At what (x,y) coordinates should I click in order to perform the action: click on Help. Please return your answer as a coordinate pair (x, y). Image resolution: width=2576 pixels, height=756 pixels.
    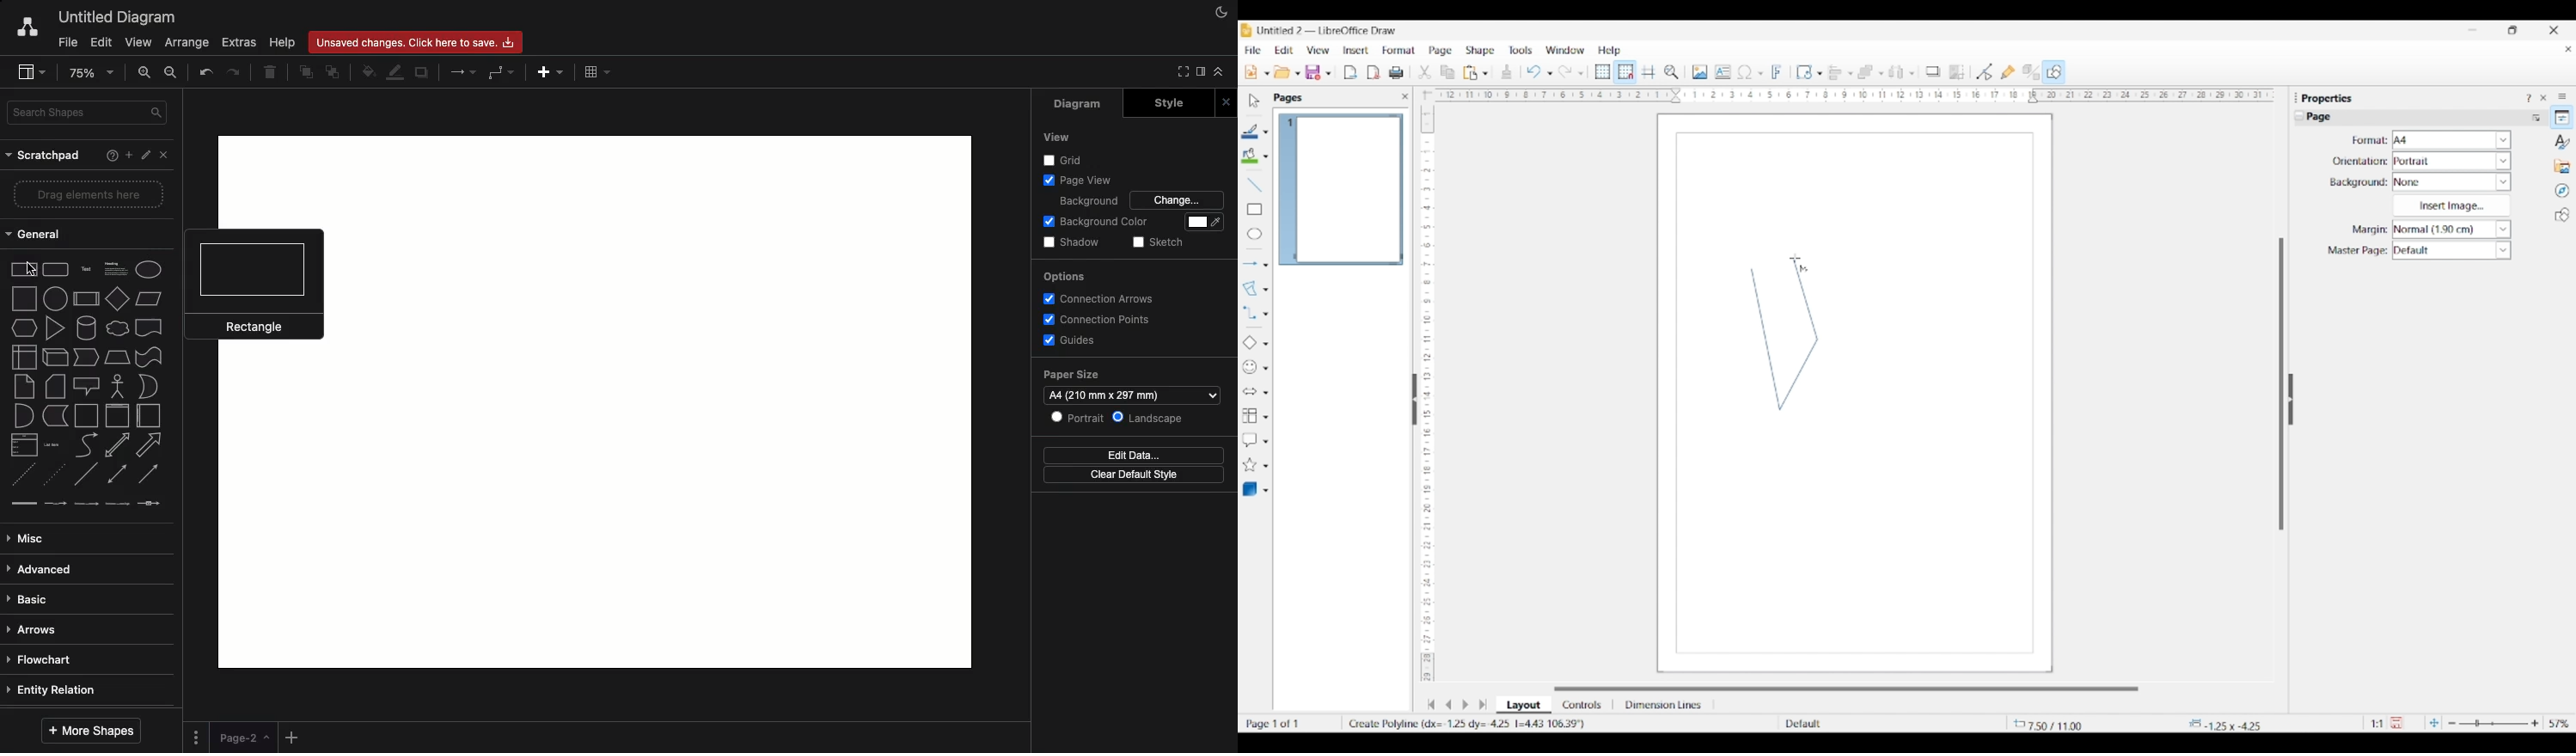
    Looking at the image, I should click on (108, 156).